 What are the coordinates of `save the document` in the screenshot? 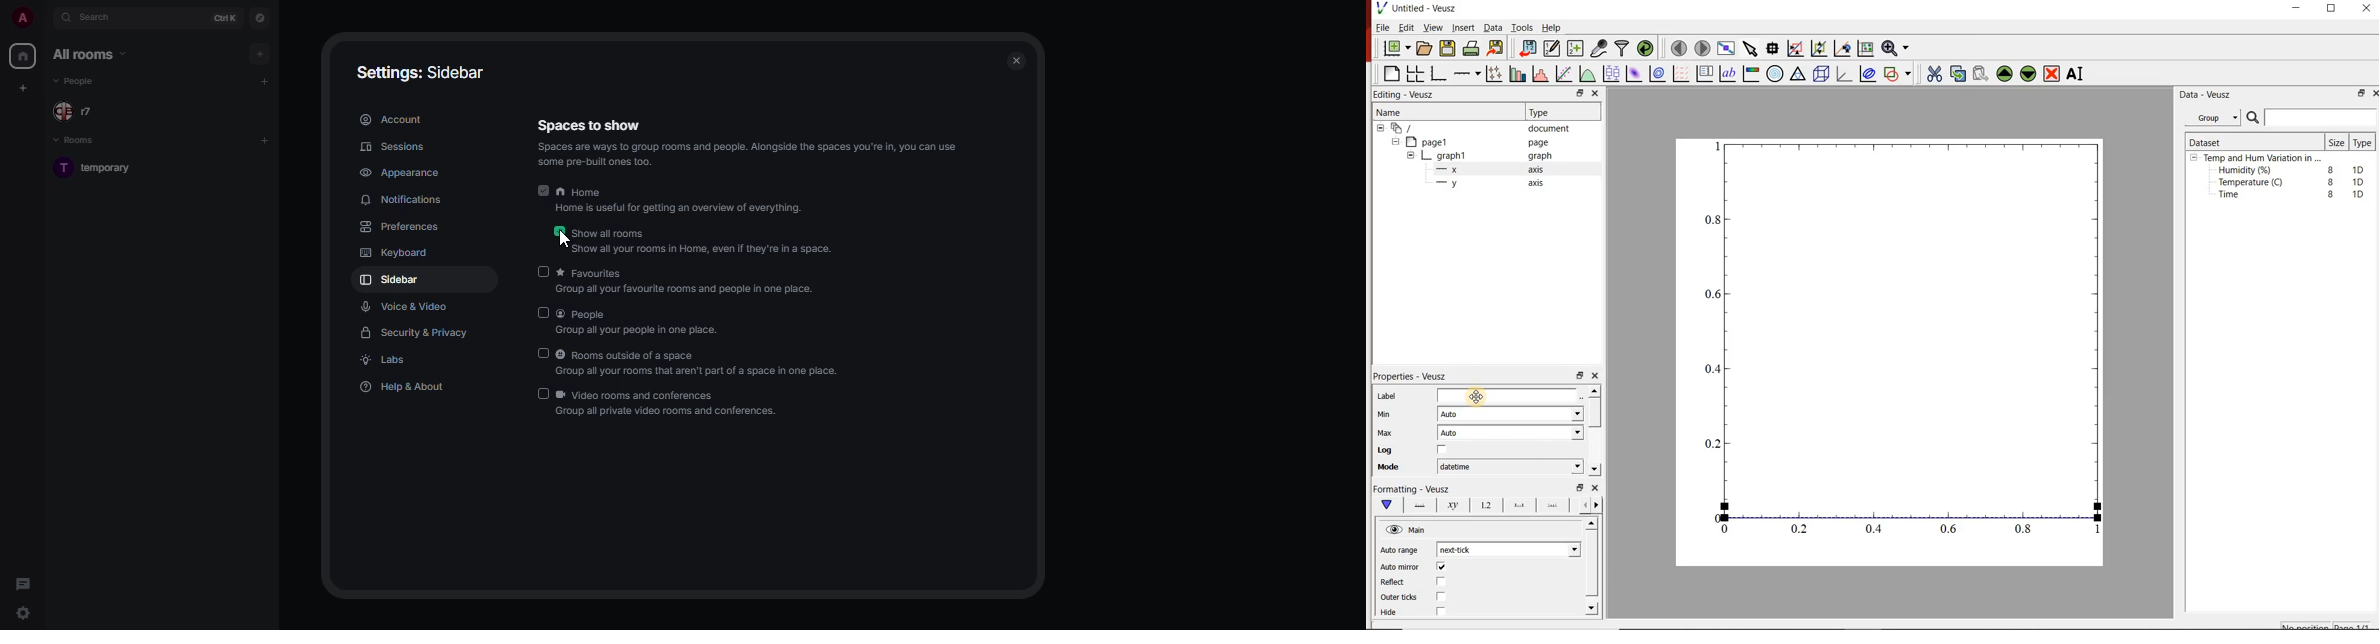 It's located at (1448, 49).